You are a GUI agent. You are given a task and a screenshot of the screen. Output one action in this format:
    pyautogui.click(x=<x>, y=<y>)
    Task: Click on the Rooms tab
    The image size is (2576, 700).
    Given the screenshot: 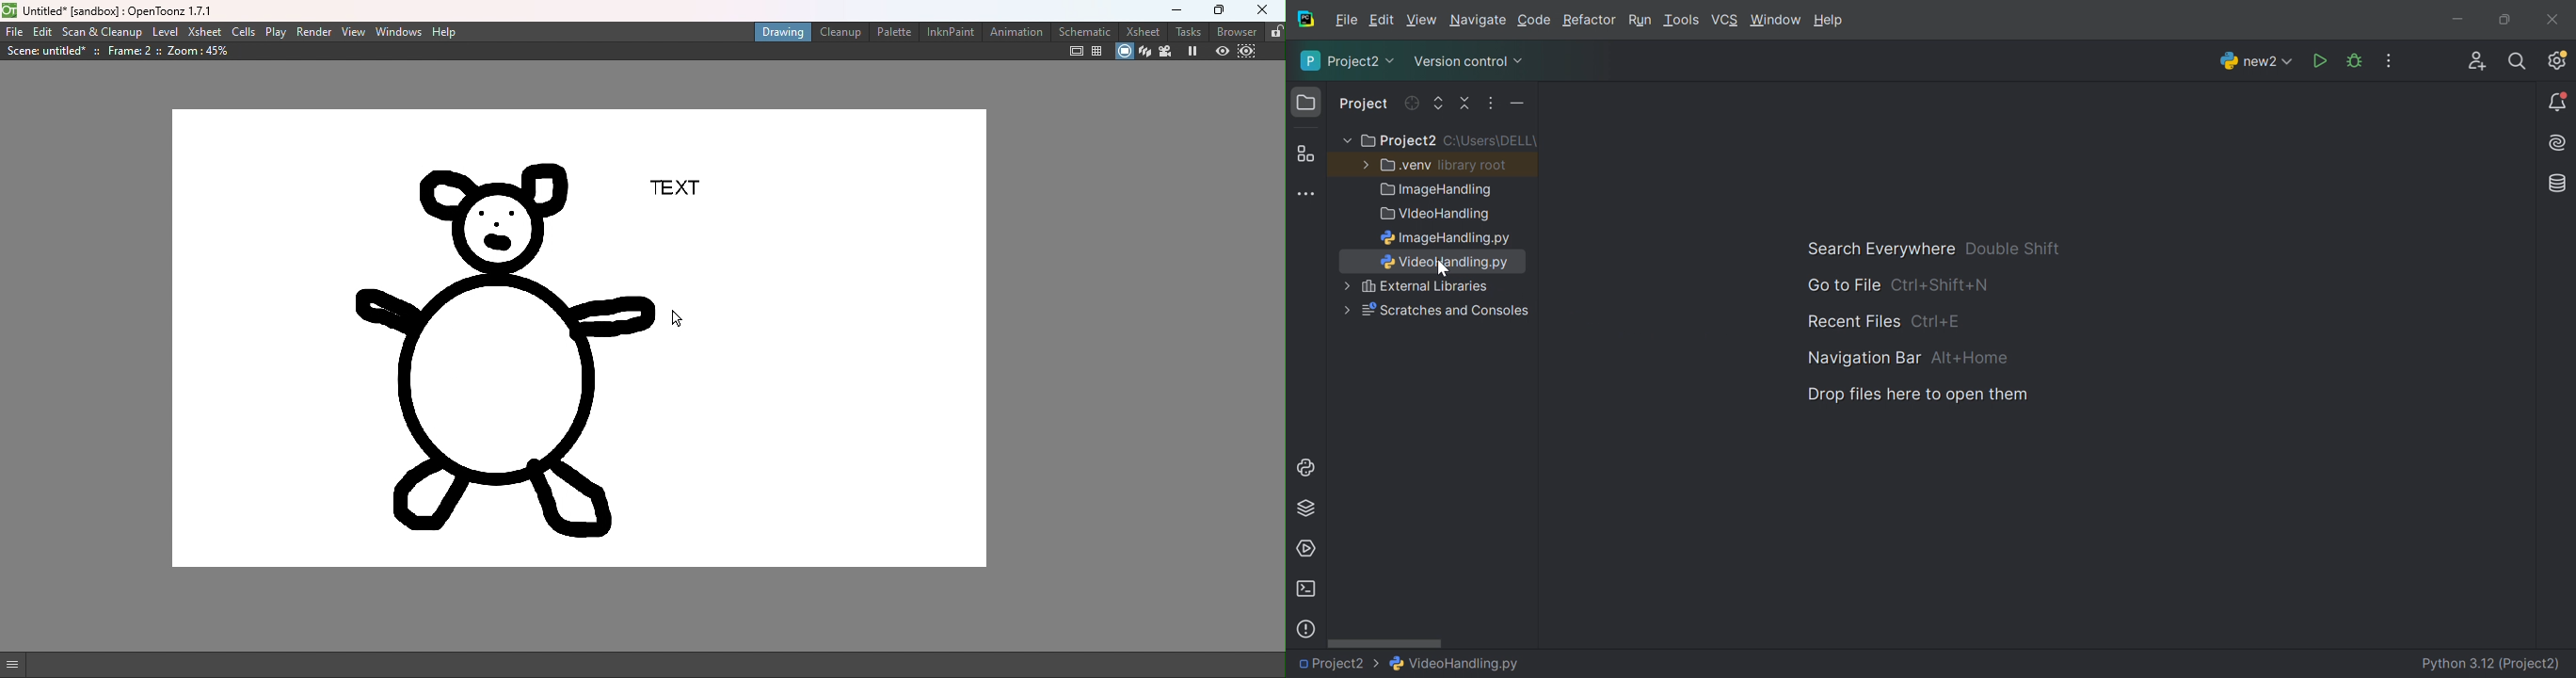 What is the action you would take?
    pyautogui.click(x=1276, y=31)
    